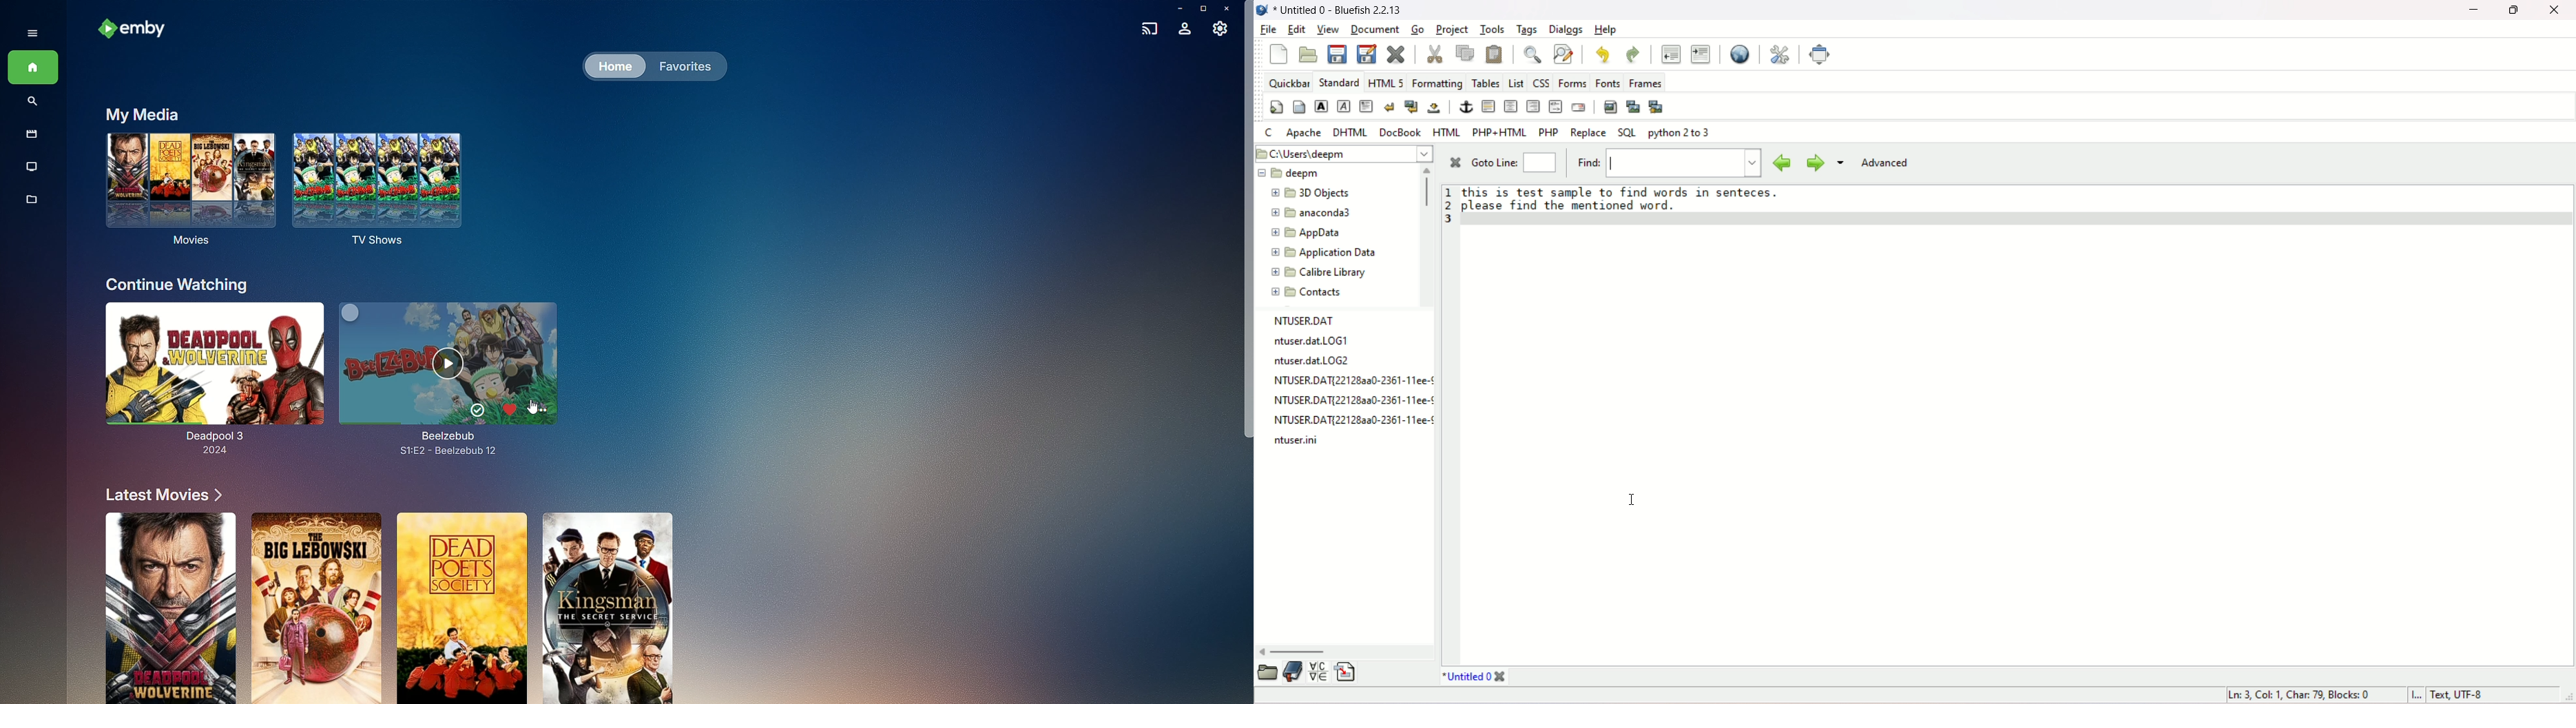 This screenshot has width=2576, height=728. What do you see at coordinates (1309, 191) in the screenshot?
I see `3D objects` at bounding box center [1309, 191].